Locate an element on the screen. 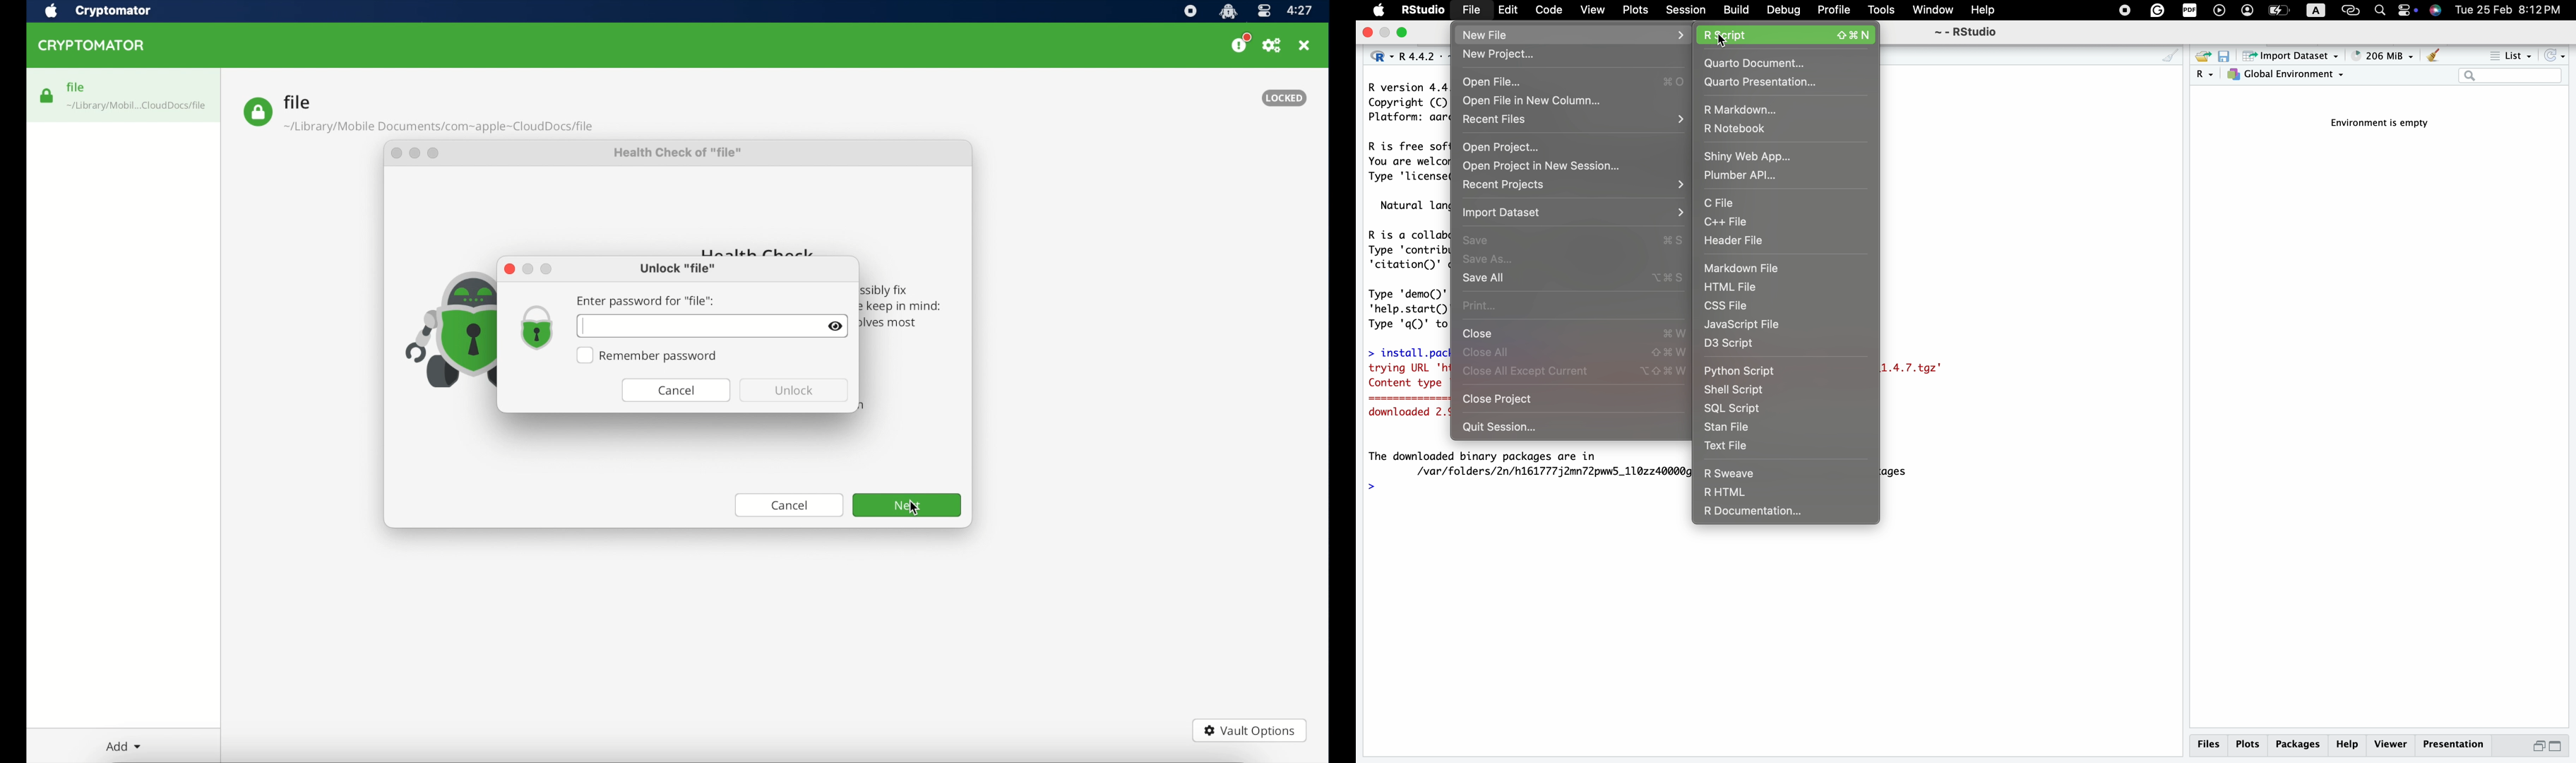  refresh the list of objects in the environment is located at coordinates (2557, 58).